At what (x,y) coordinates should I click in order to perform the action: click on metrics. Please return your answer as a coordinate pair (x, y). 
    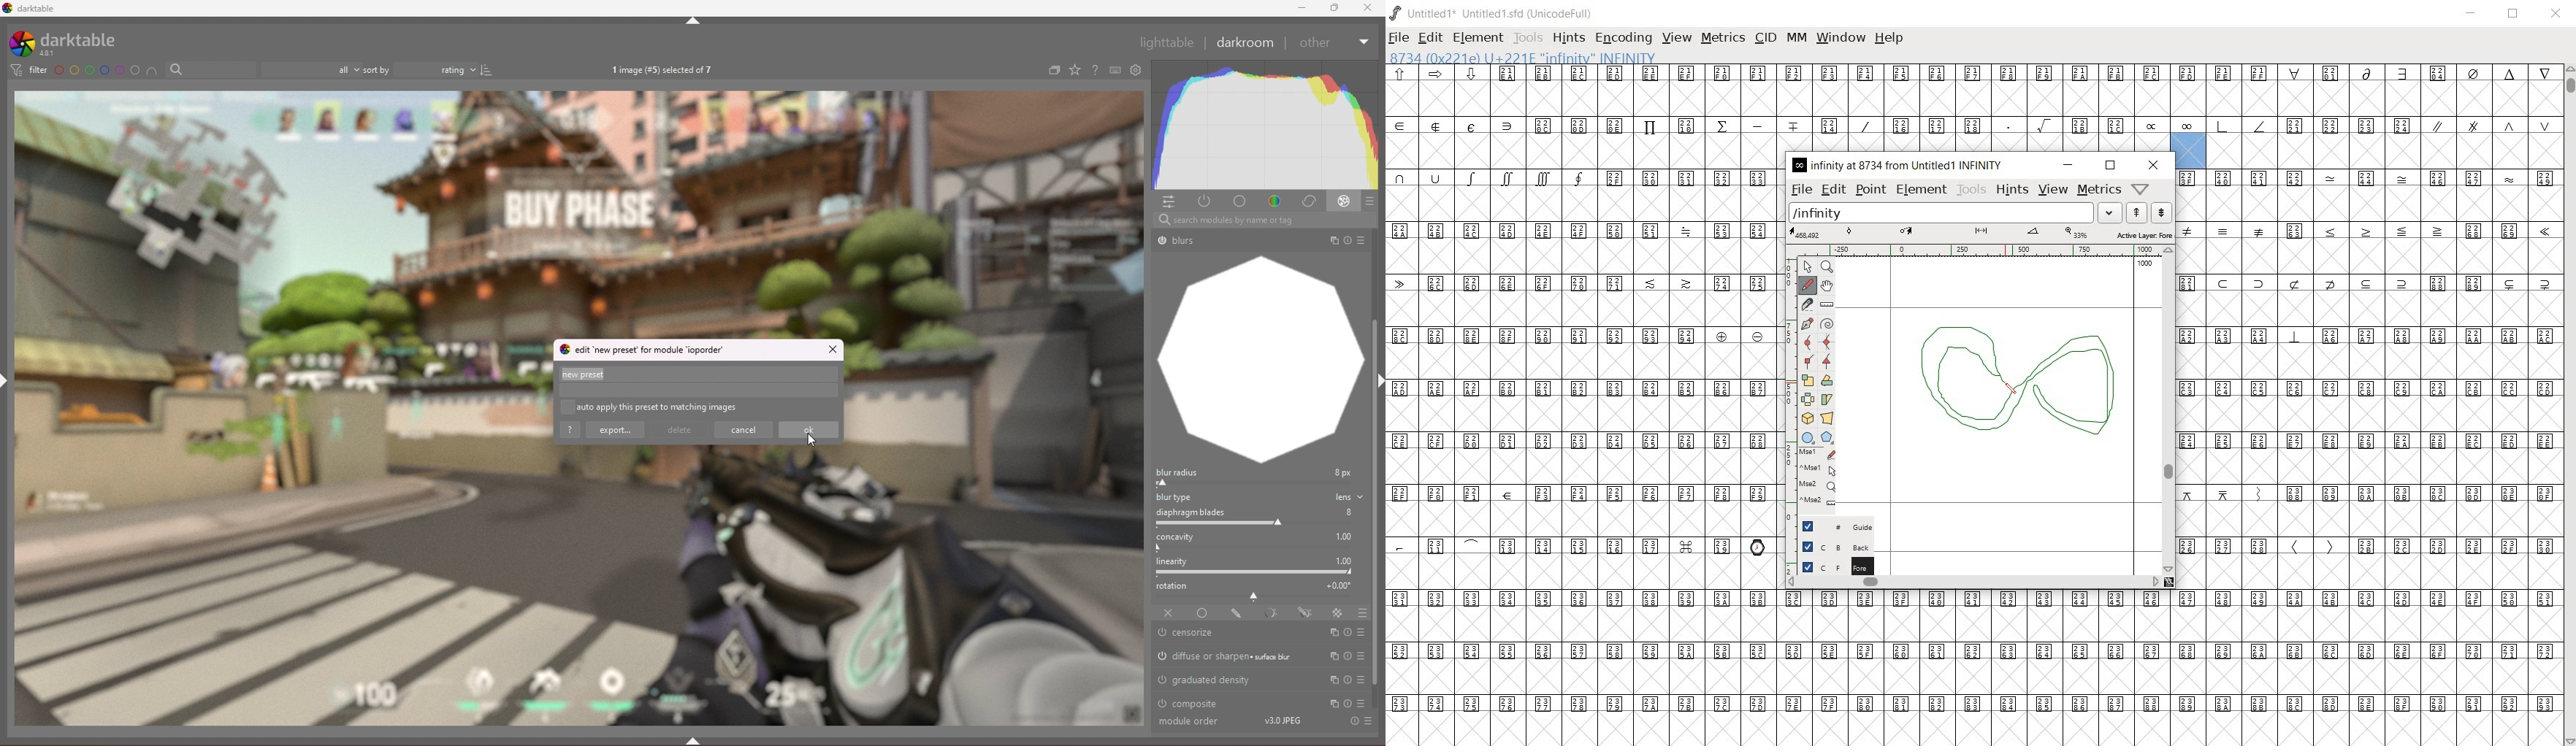
    Looking at the image, I should click on (1724, 37).